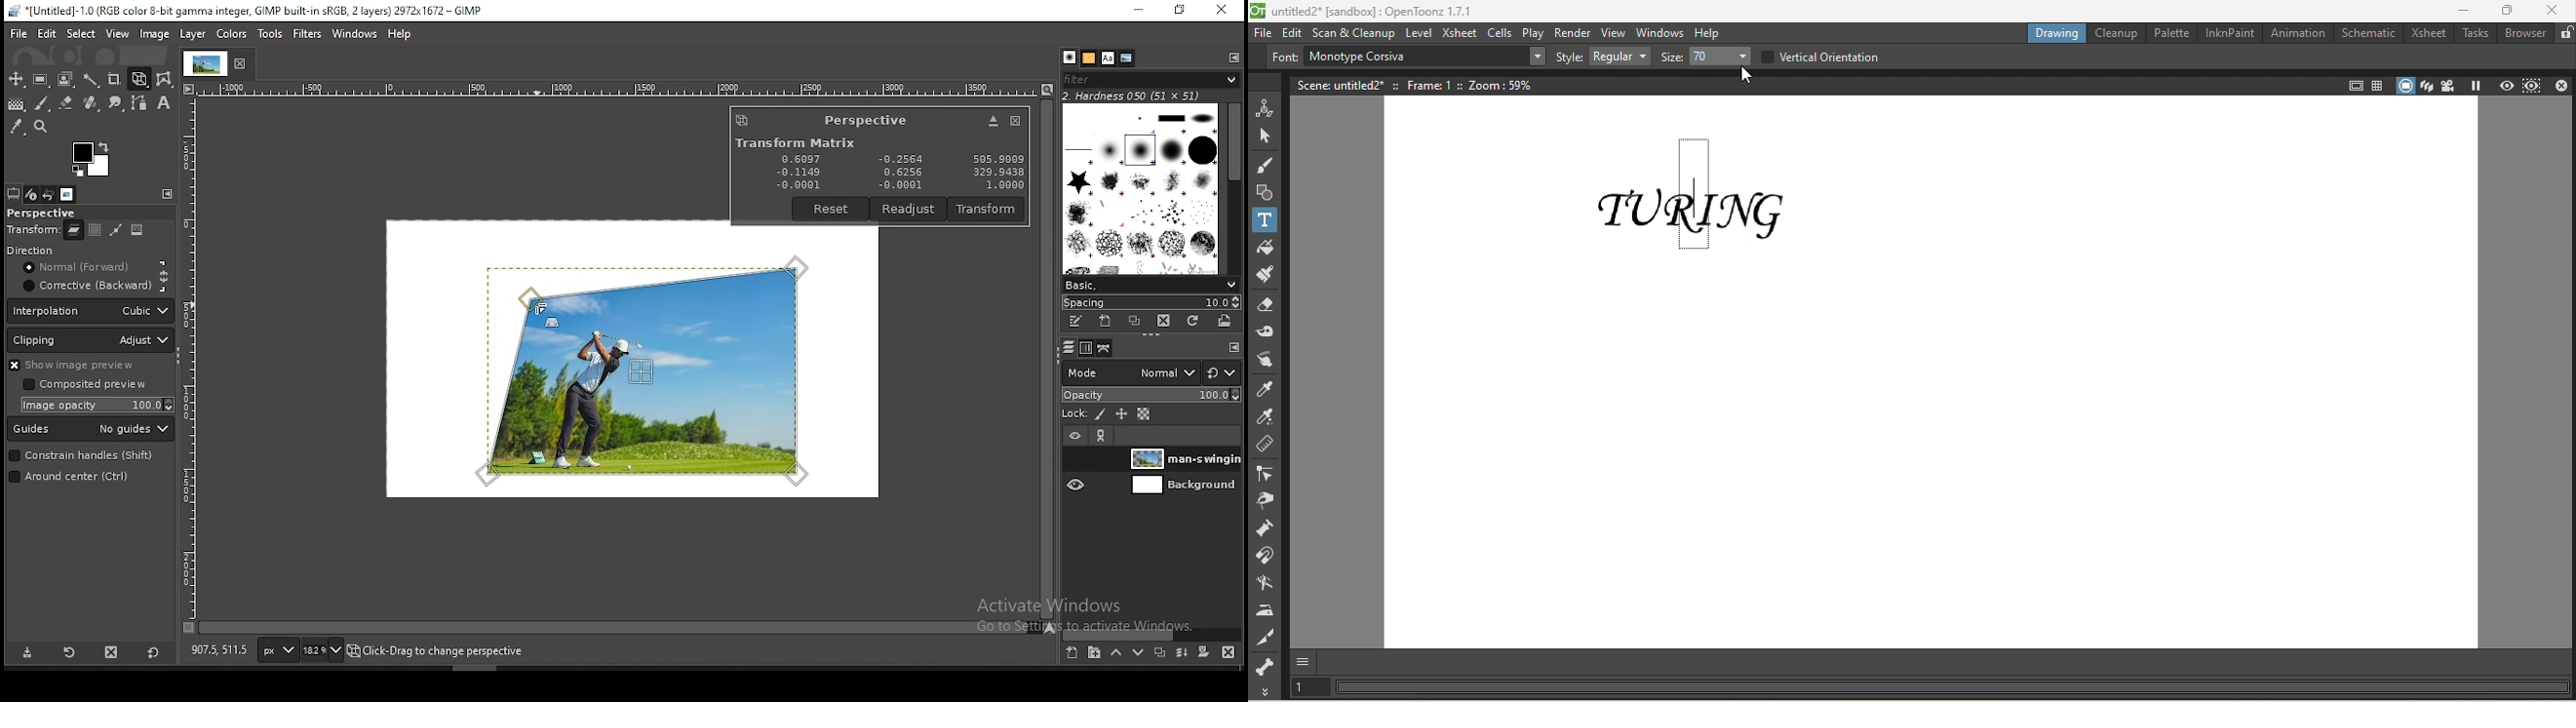 The height and width of the screenshot is (728, 2576). I want to click on image, so click(229, 33).